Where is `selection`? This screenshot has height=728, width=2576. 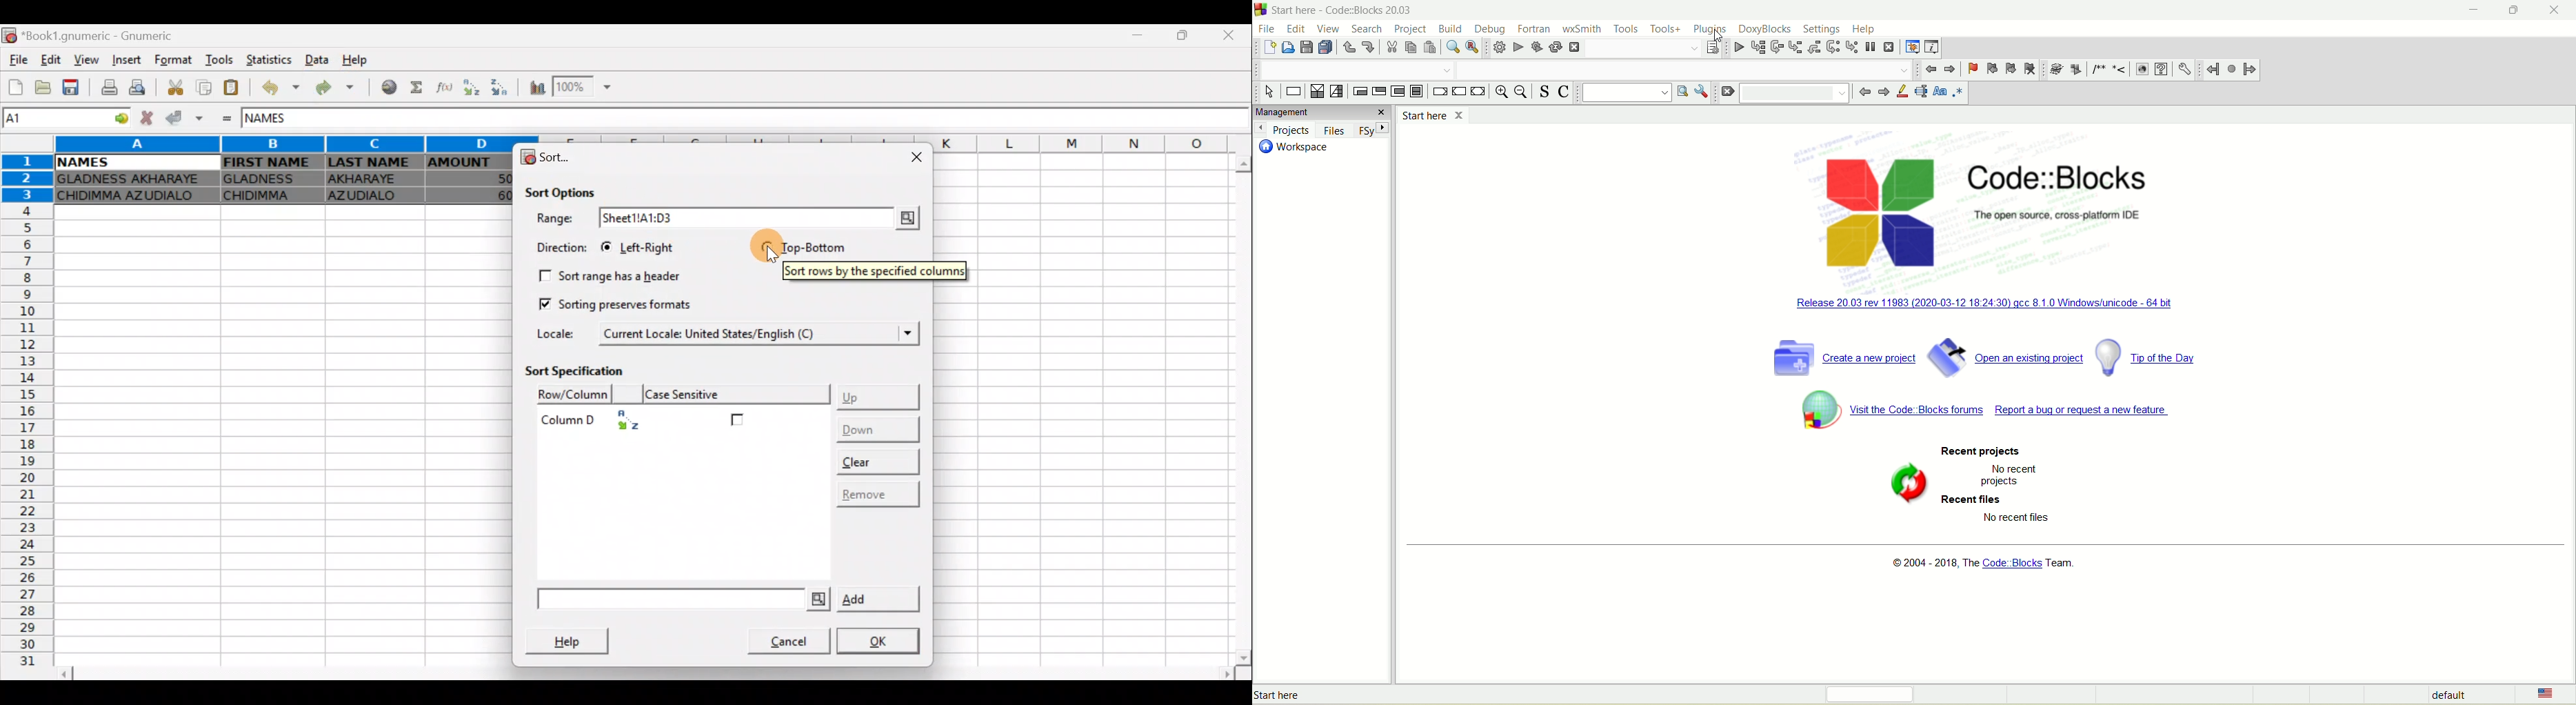
selection is located at coordinates (1336, 90).